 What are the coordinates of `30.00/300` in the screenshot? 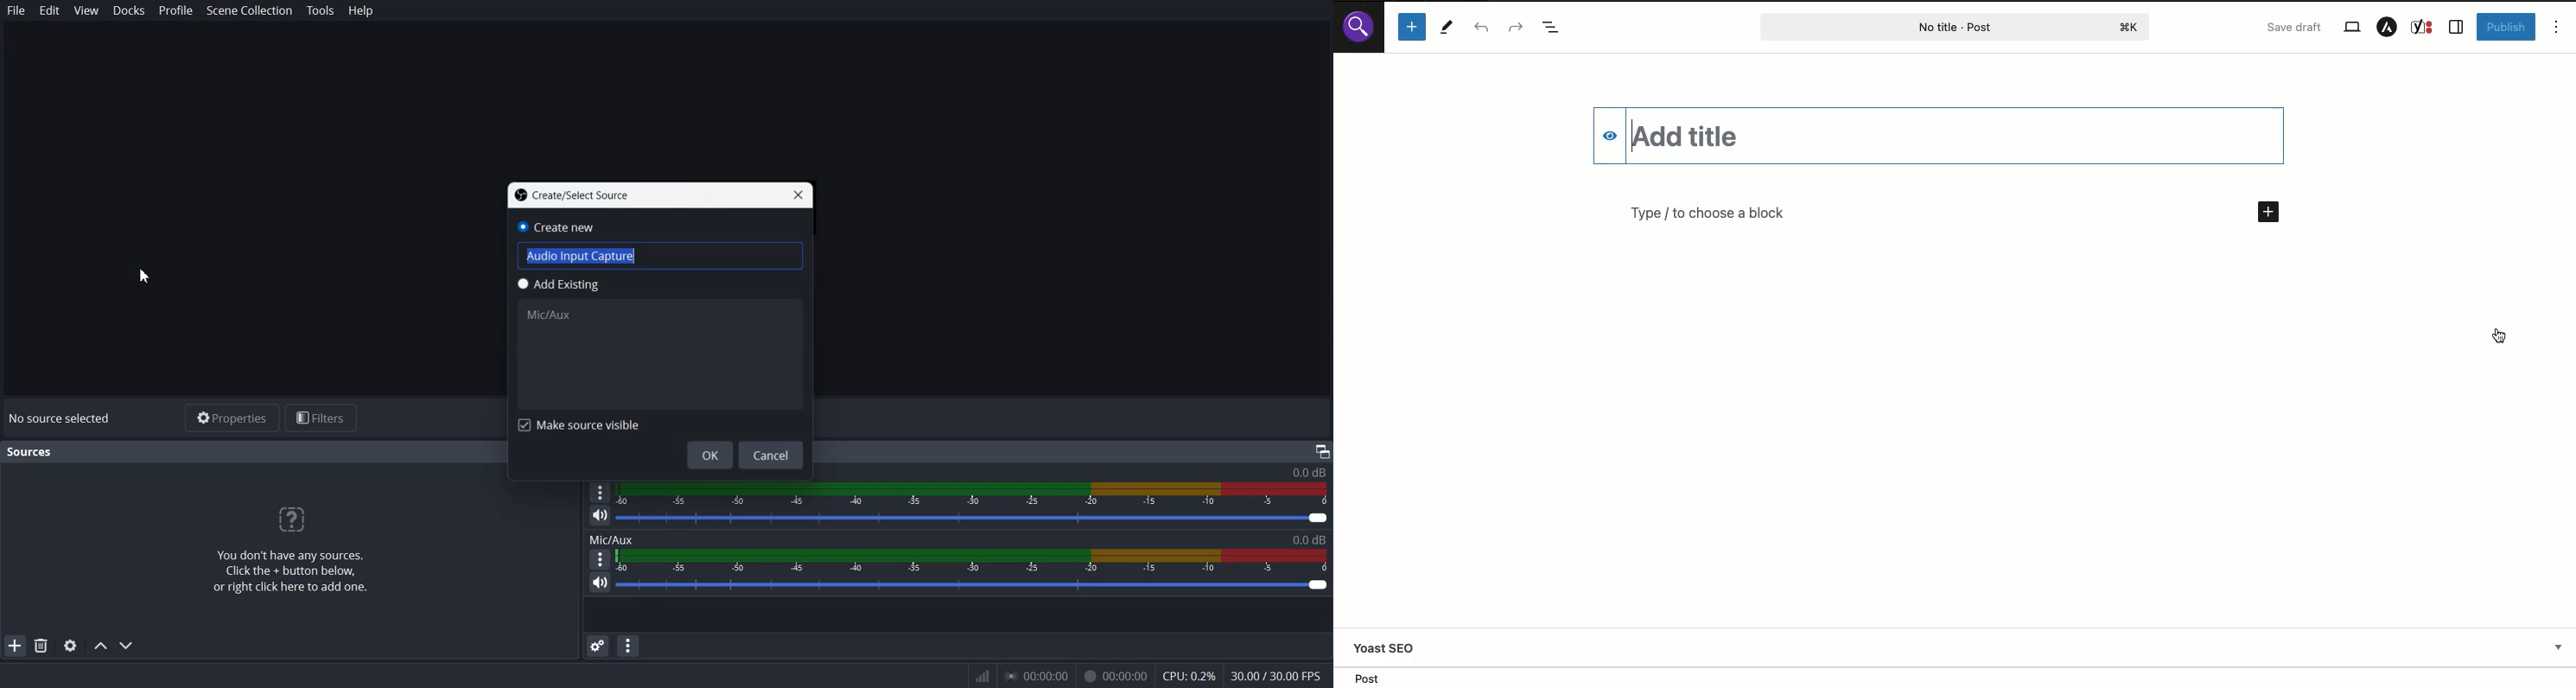 It's located at (1281, 677).